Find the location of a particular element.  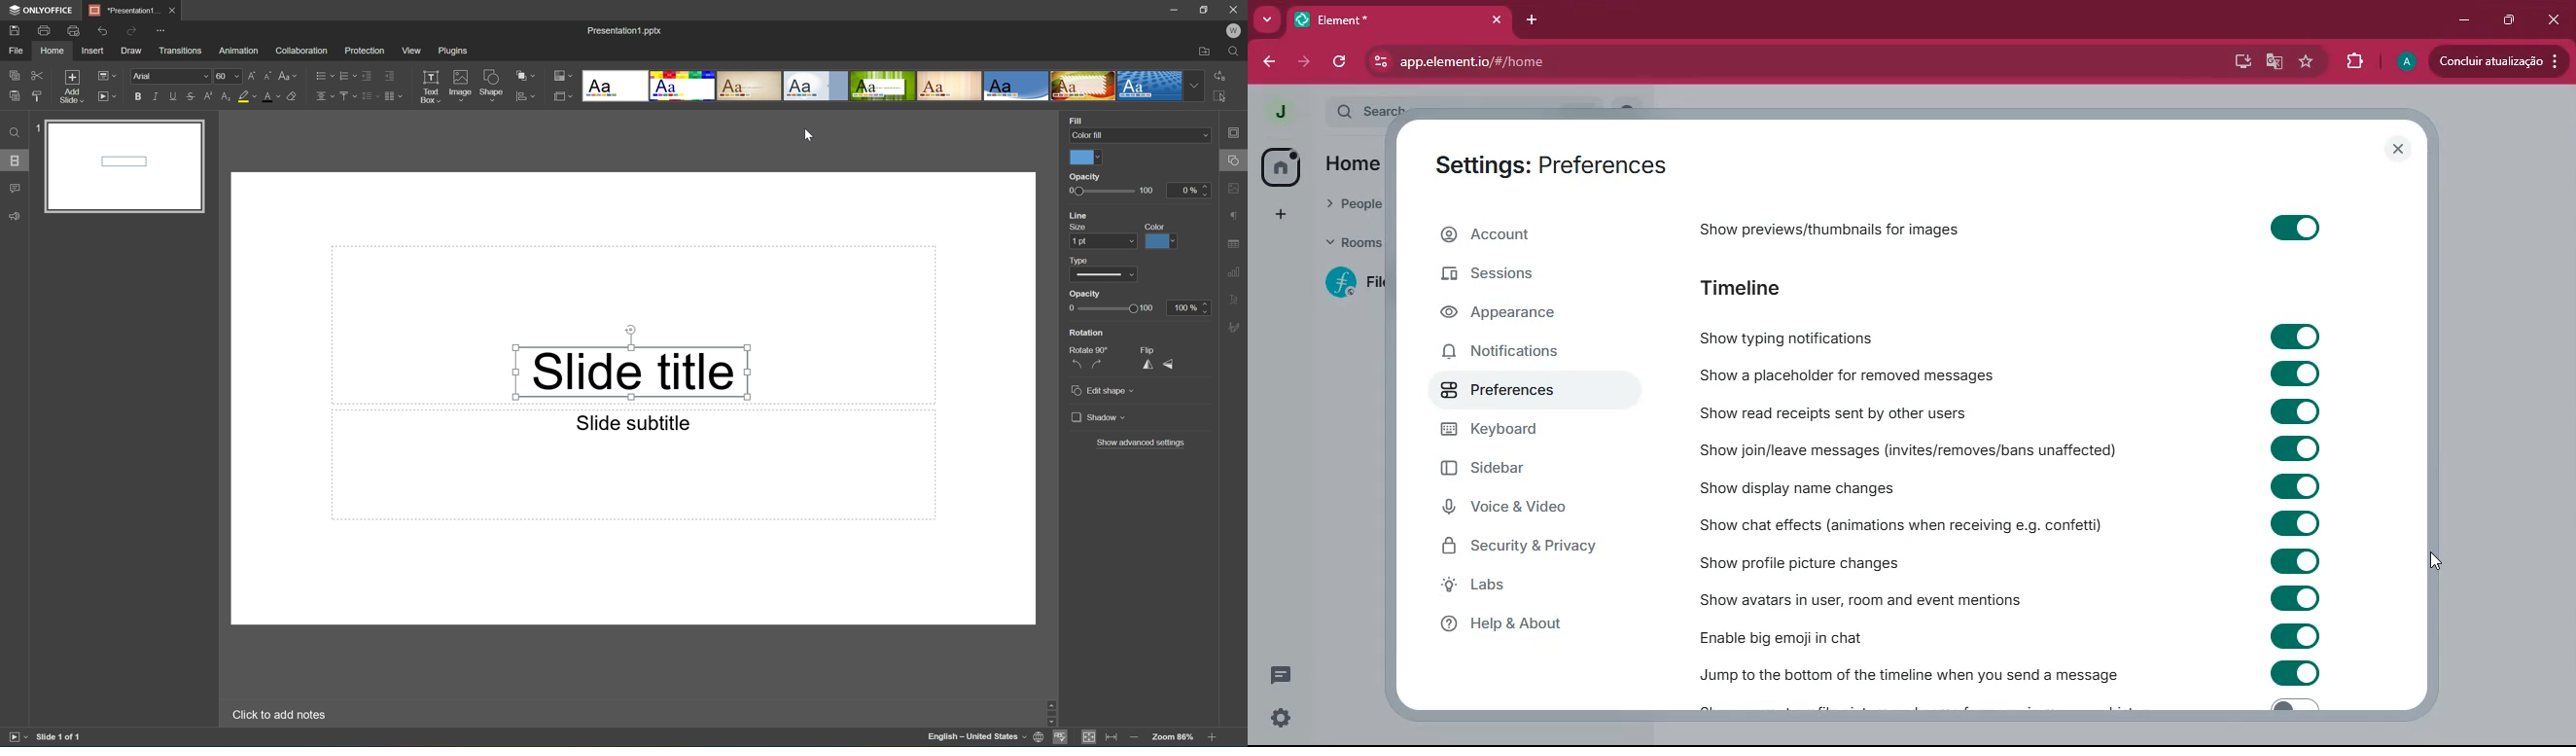

image settings is located at coordinates (1235, 188).